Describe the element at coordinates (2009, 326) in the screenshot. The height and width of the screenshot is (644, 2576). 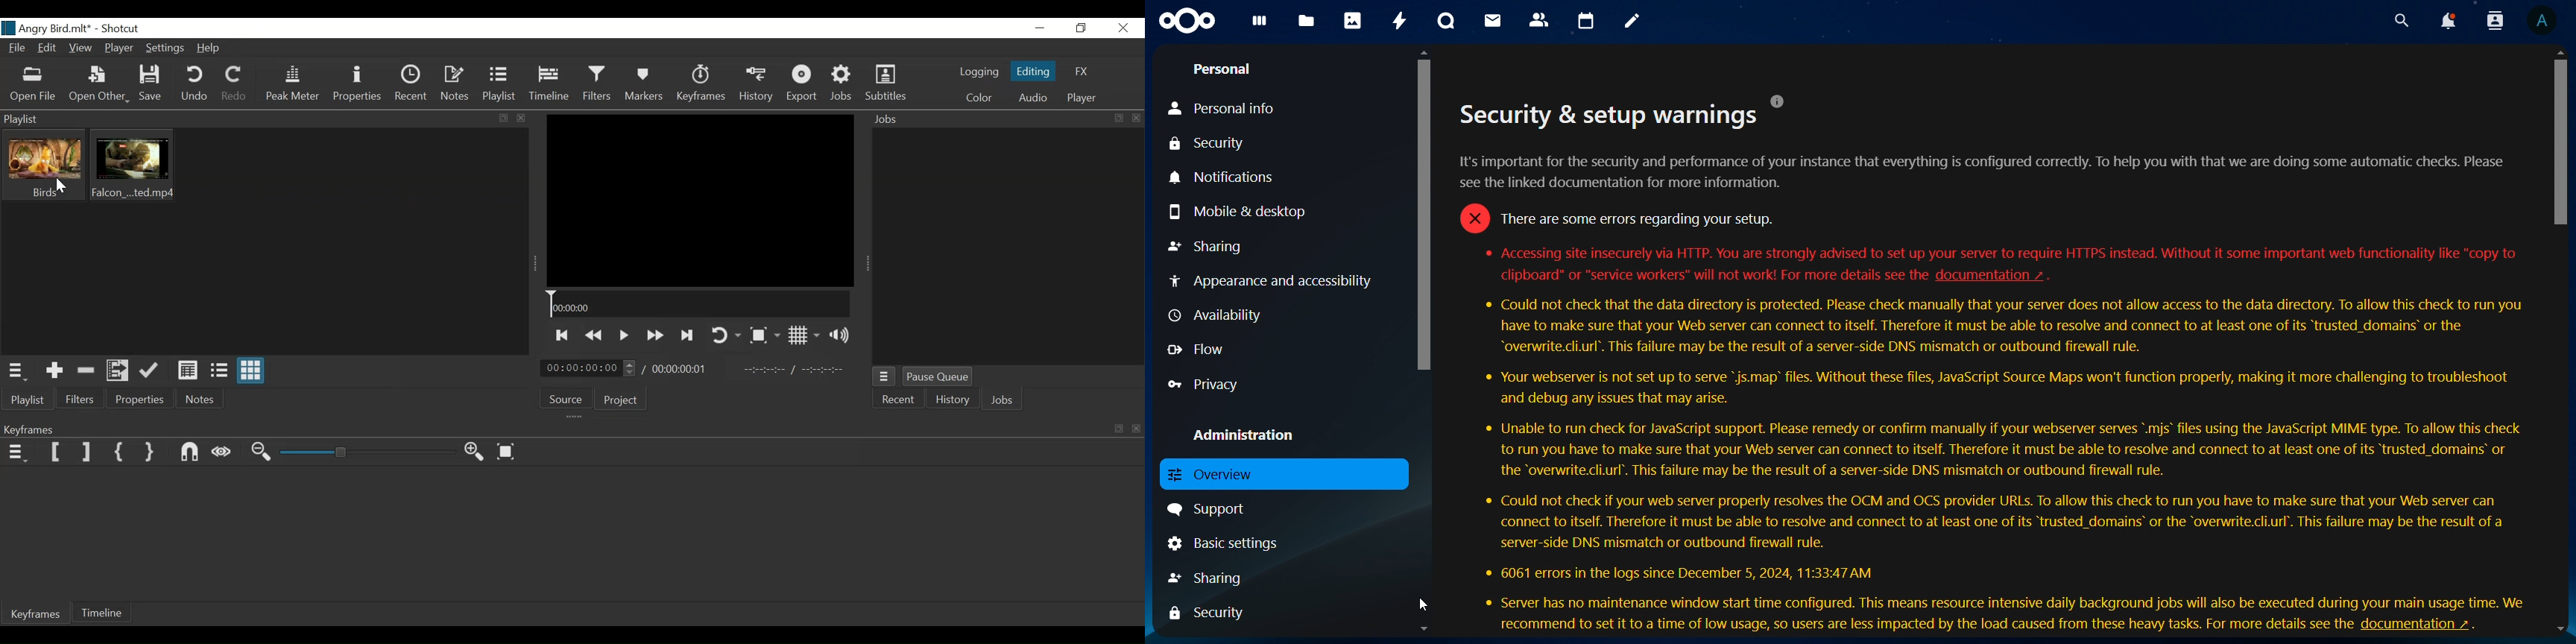
I see `* Could not check that the data directory is protected. Please check manually that your server does not allow access to the data directory. To allow this check to run you
have to make sure that your Web server can connect to itself. Therefore it must be able to resolve and connect to at least one of its “trusted_domains® or the
“overwrite.cli.url’. This failure may be the result of a server-side DNS mismatch or outbound firewall rule.` at that location.